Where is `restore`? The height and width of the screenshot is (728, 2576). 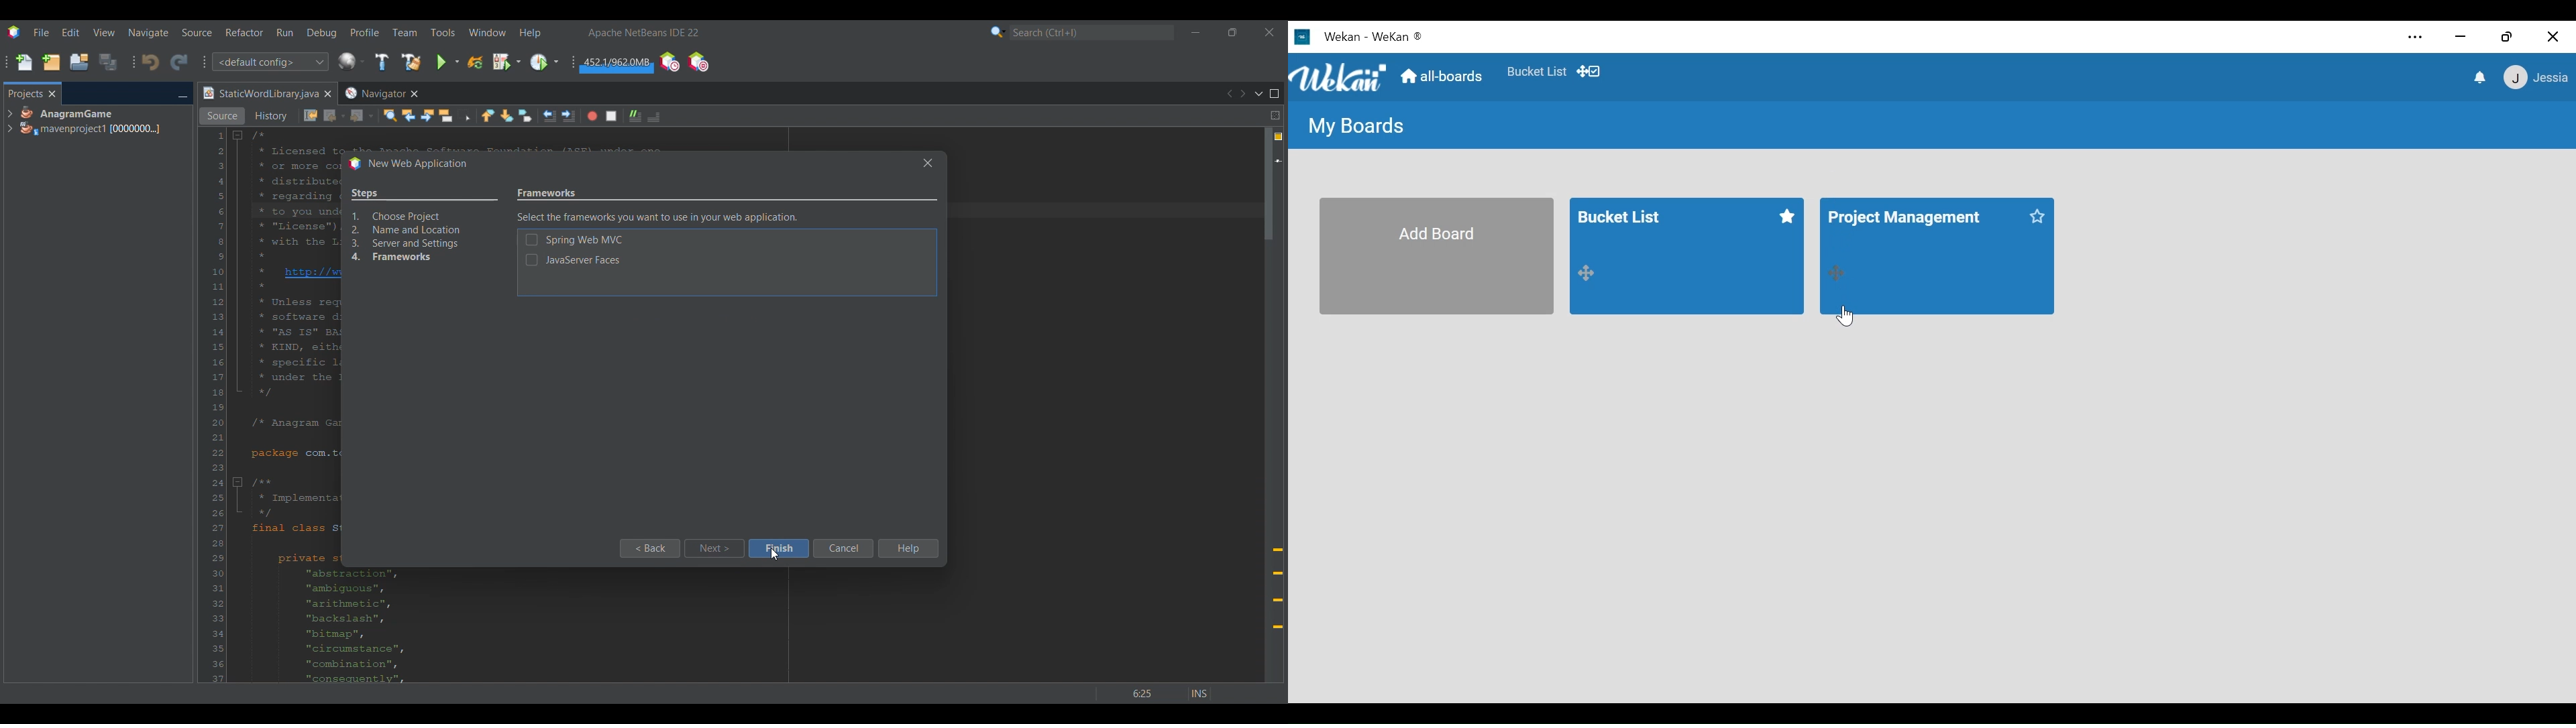 restore is located at coordinates (2506, 38).